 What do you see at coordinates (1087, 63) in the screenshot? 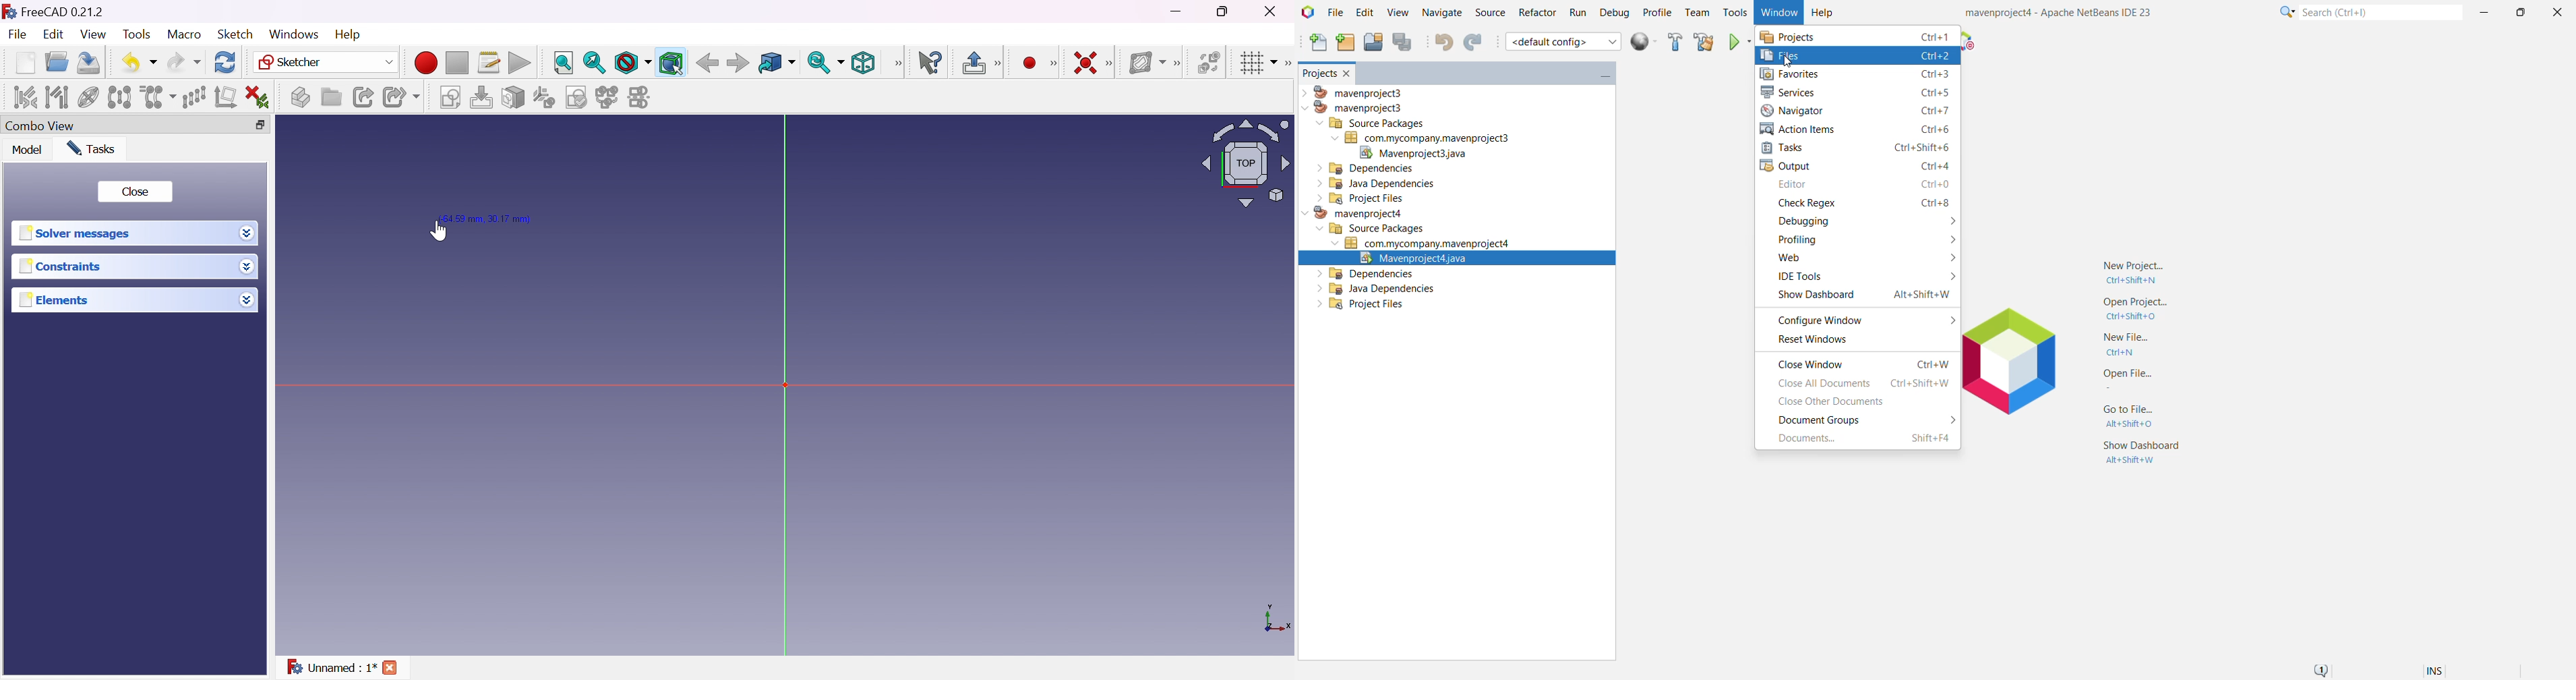
I see `Constrain coincident` at bounding box center [1087, 63].